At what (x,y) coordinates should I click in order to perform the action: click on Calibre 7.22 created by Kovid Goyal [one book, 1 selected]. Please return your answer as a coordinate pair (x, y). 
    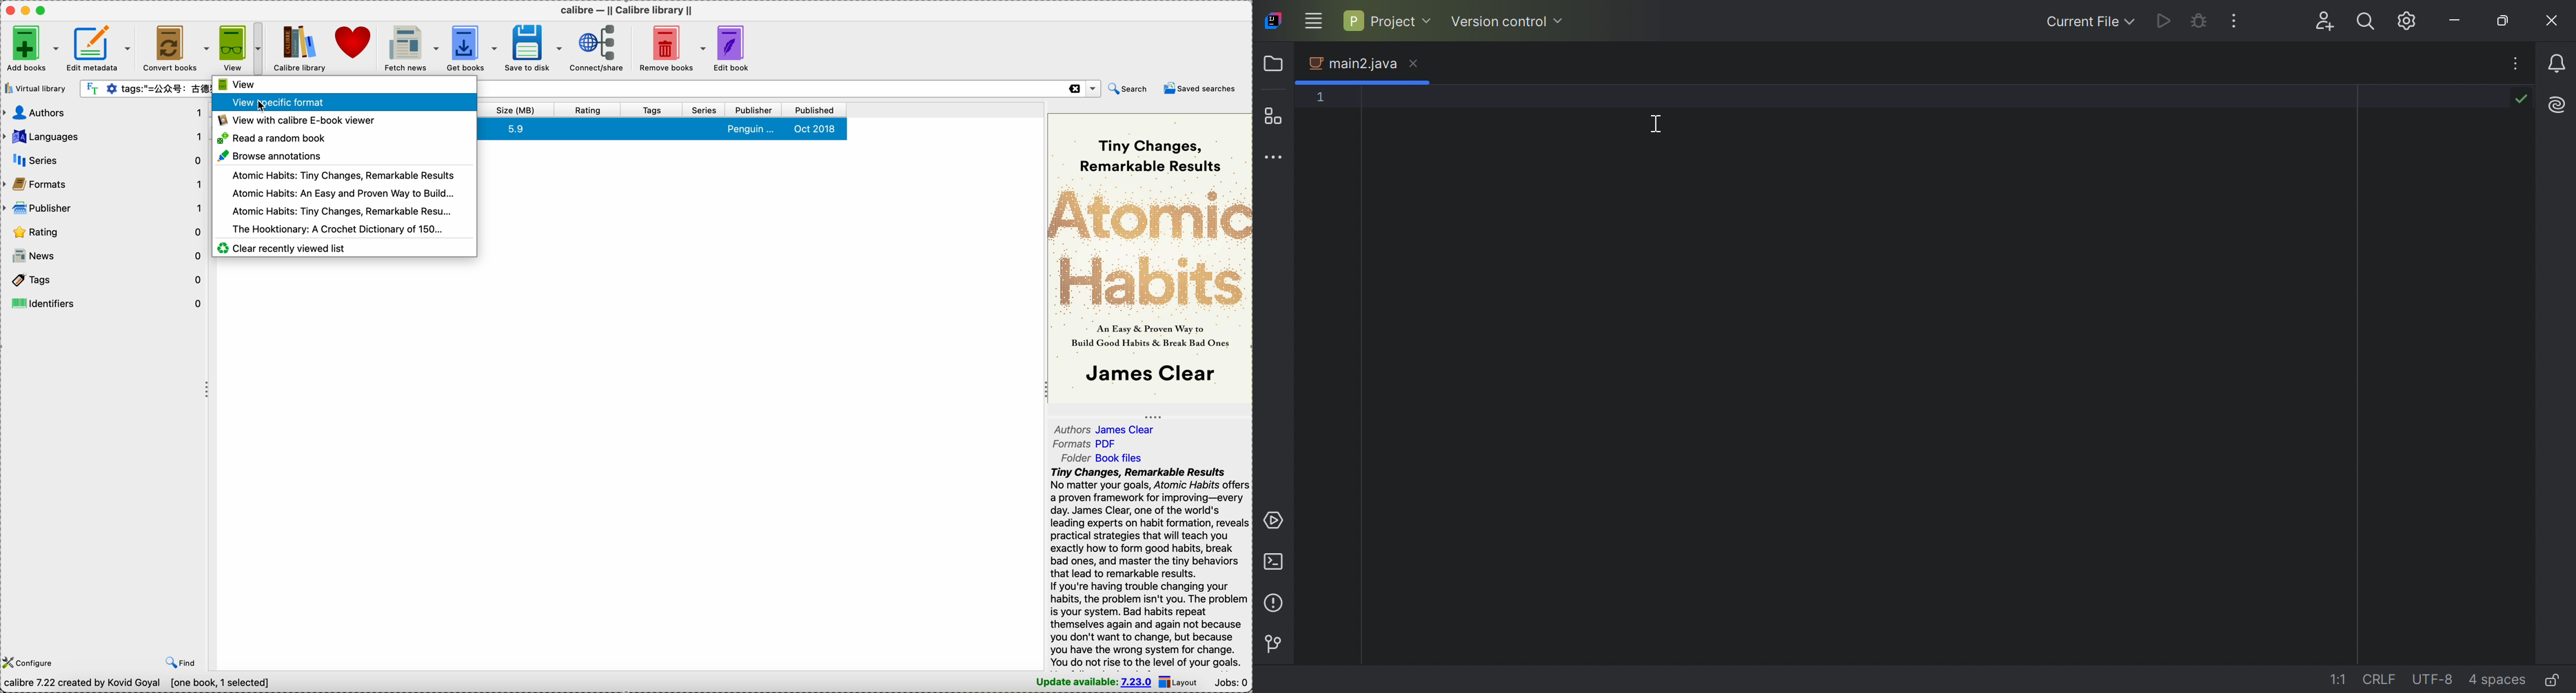
    Looking at the image, I should click on (138, 684).